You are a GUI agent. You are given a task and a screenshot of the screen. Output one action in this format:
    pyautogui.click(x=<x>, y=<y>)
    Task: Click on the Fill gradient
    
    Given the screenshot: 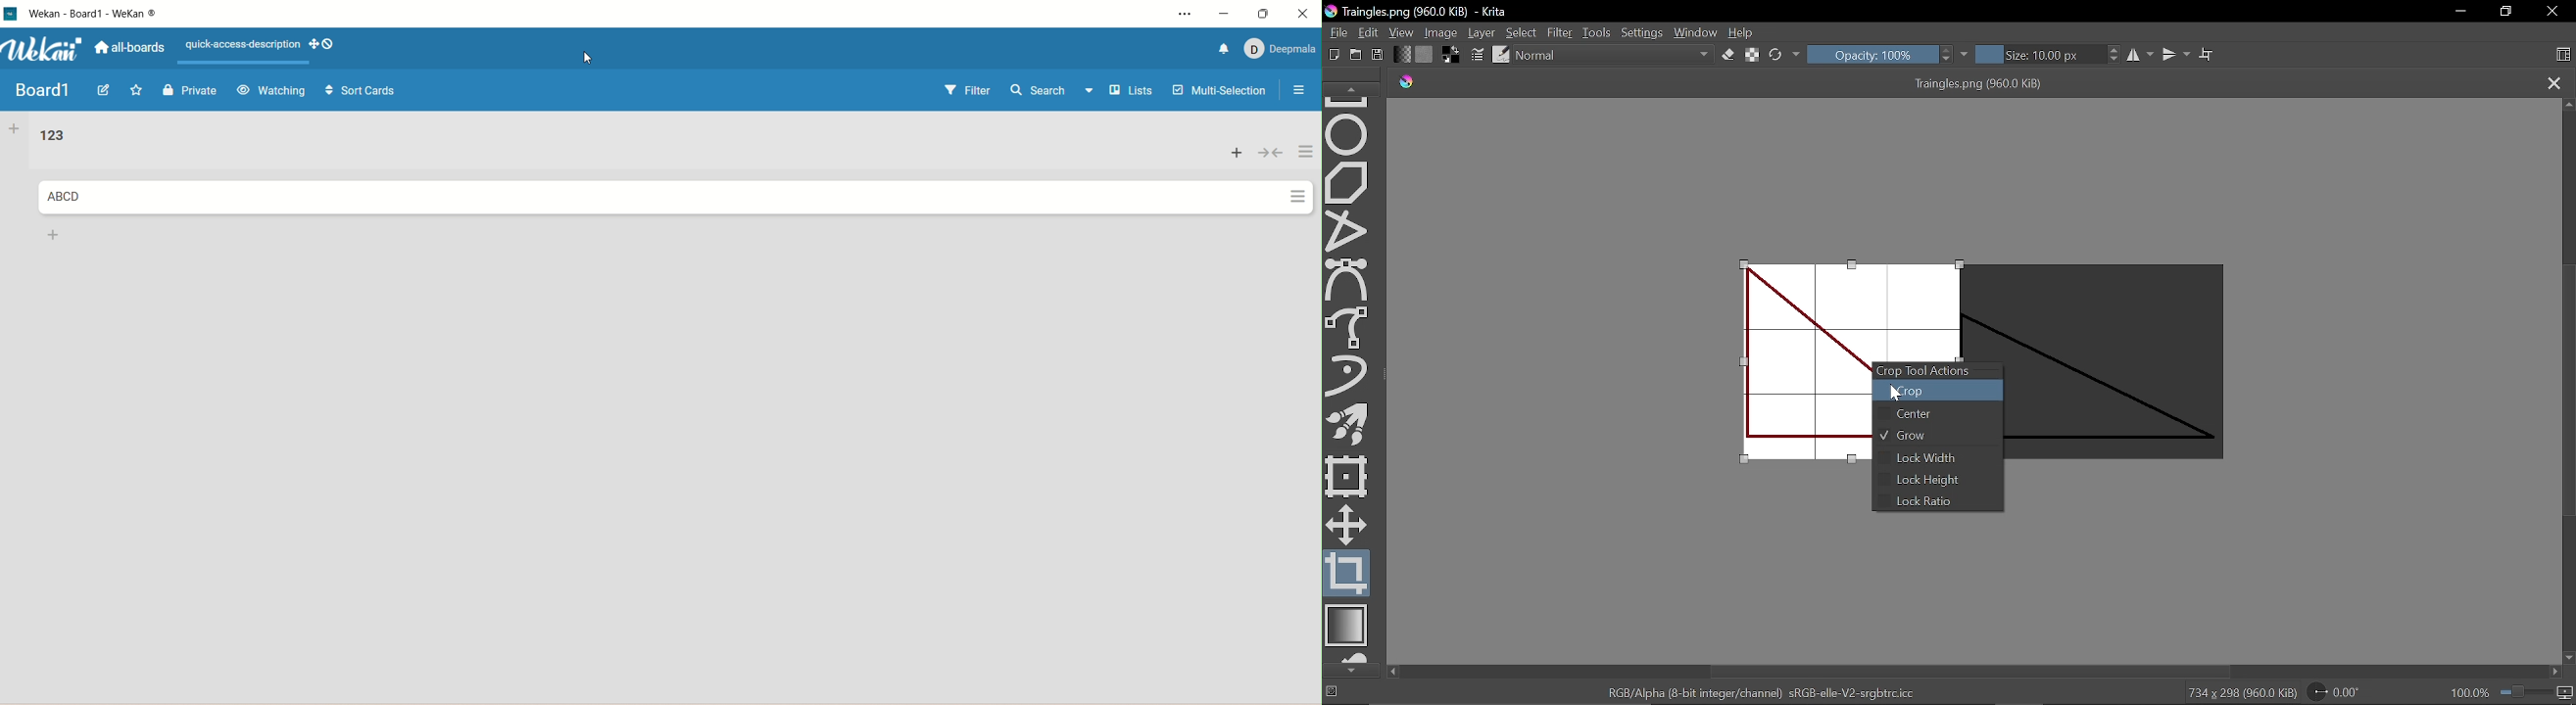 What is the action you would take?
    pyautogui.click(x=1402, y=54)
    